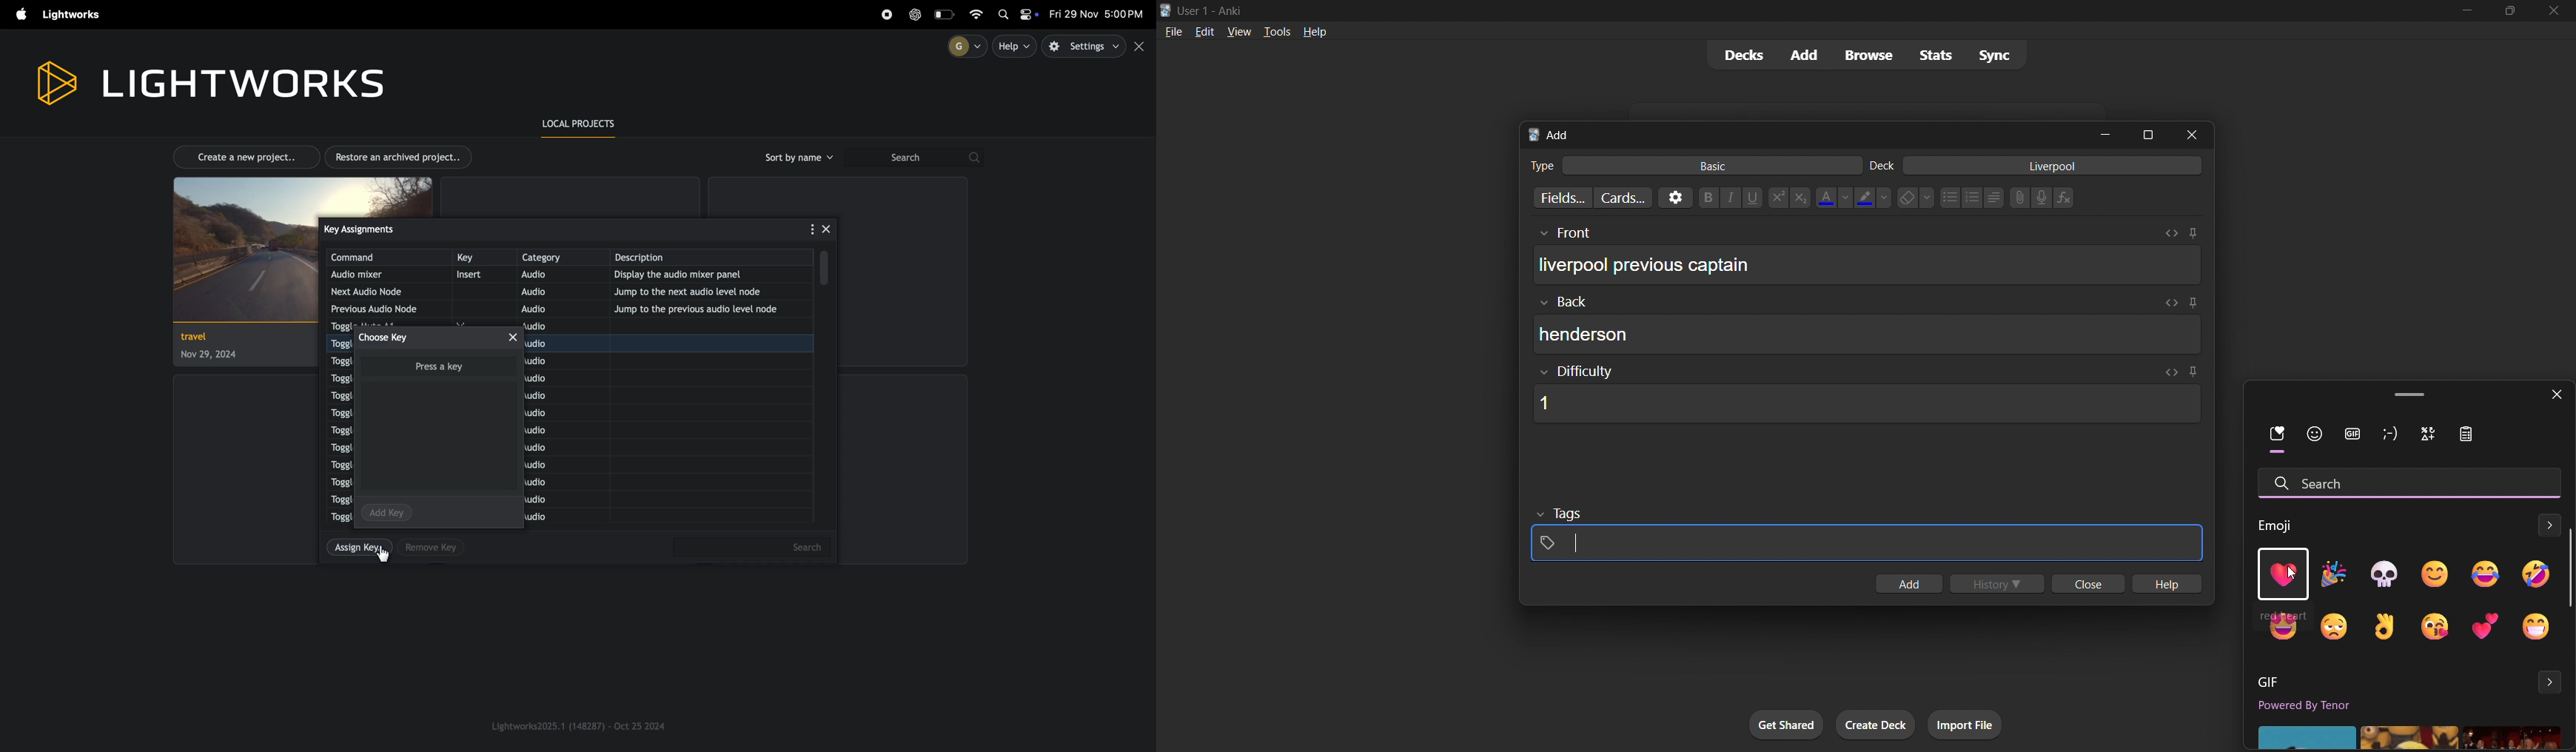 The height and width of the screenshot is (756, 2576). Describe the element at coordinates (1970, 723) in the screenshot. I see `import file` at that location.